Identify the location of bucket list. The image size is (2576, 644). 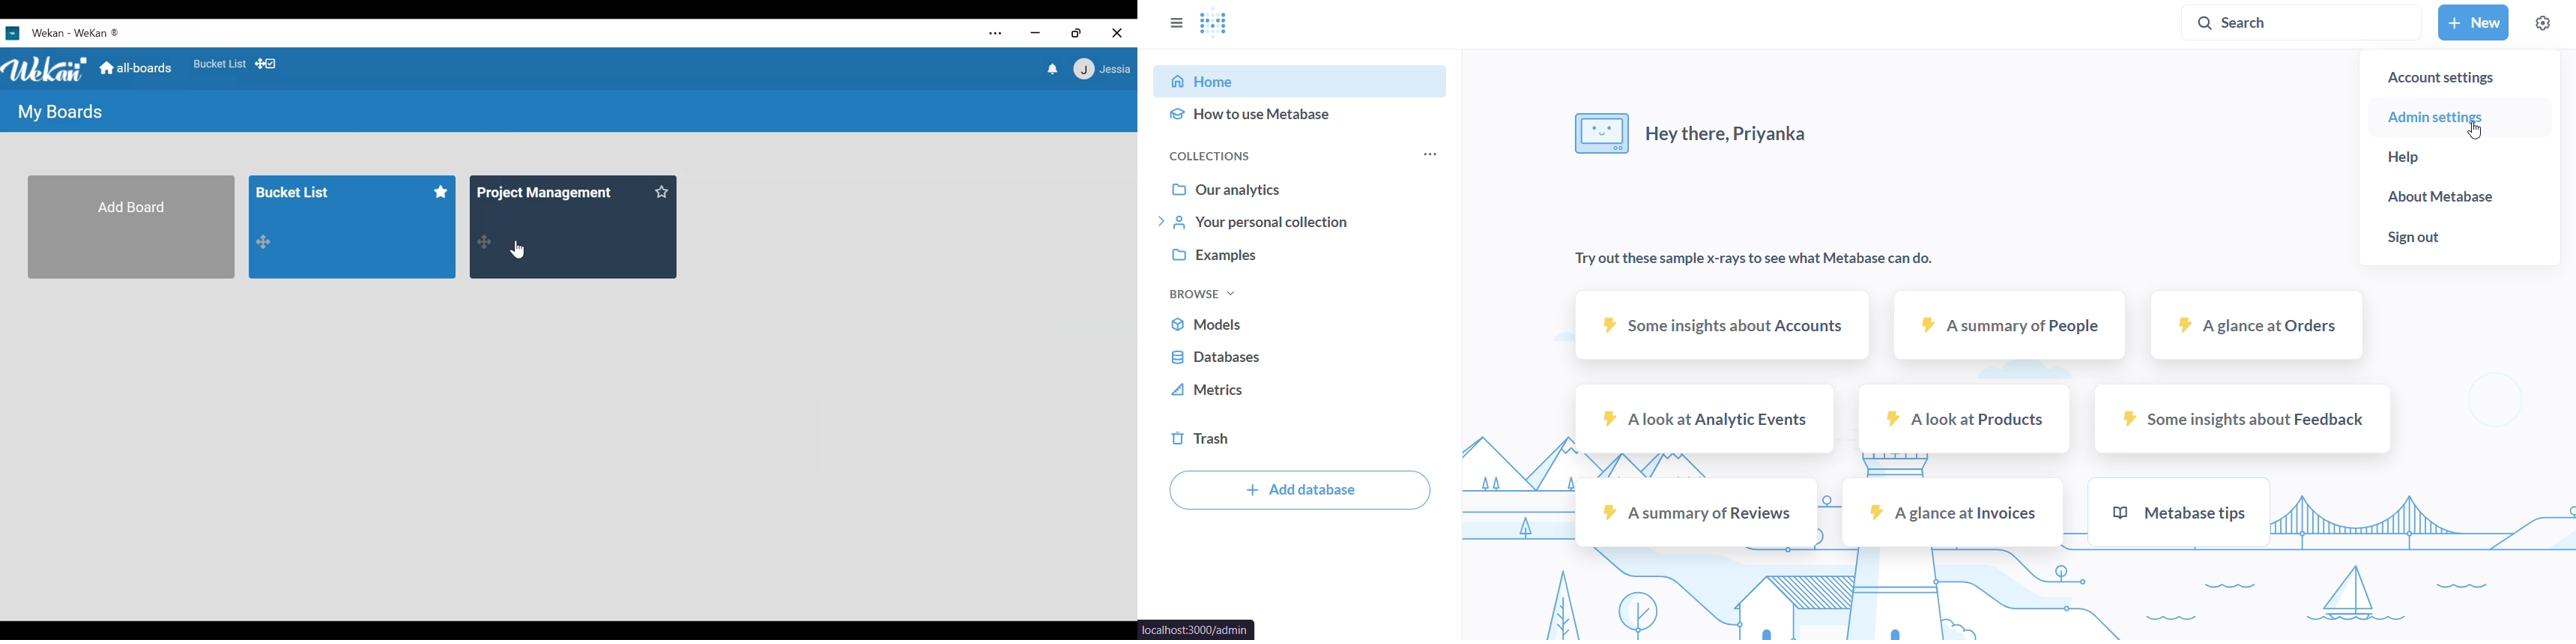
(353, 227).